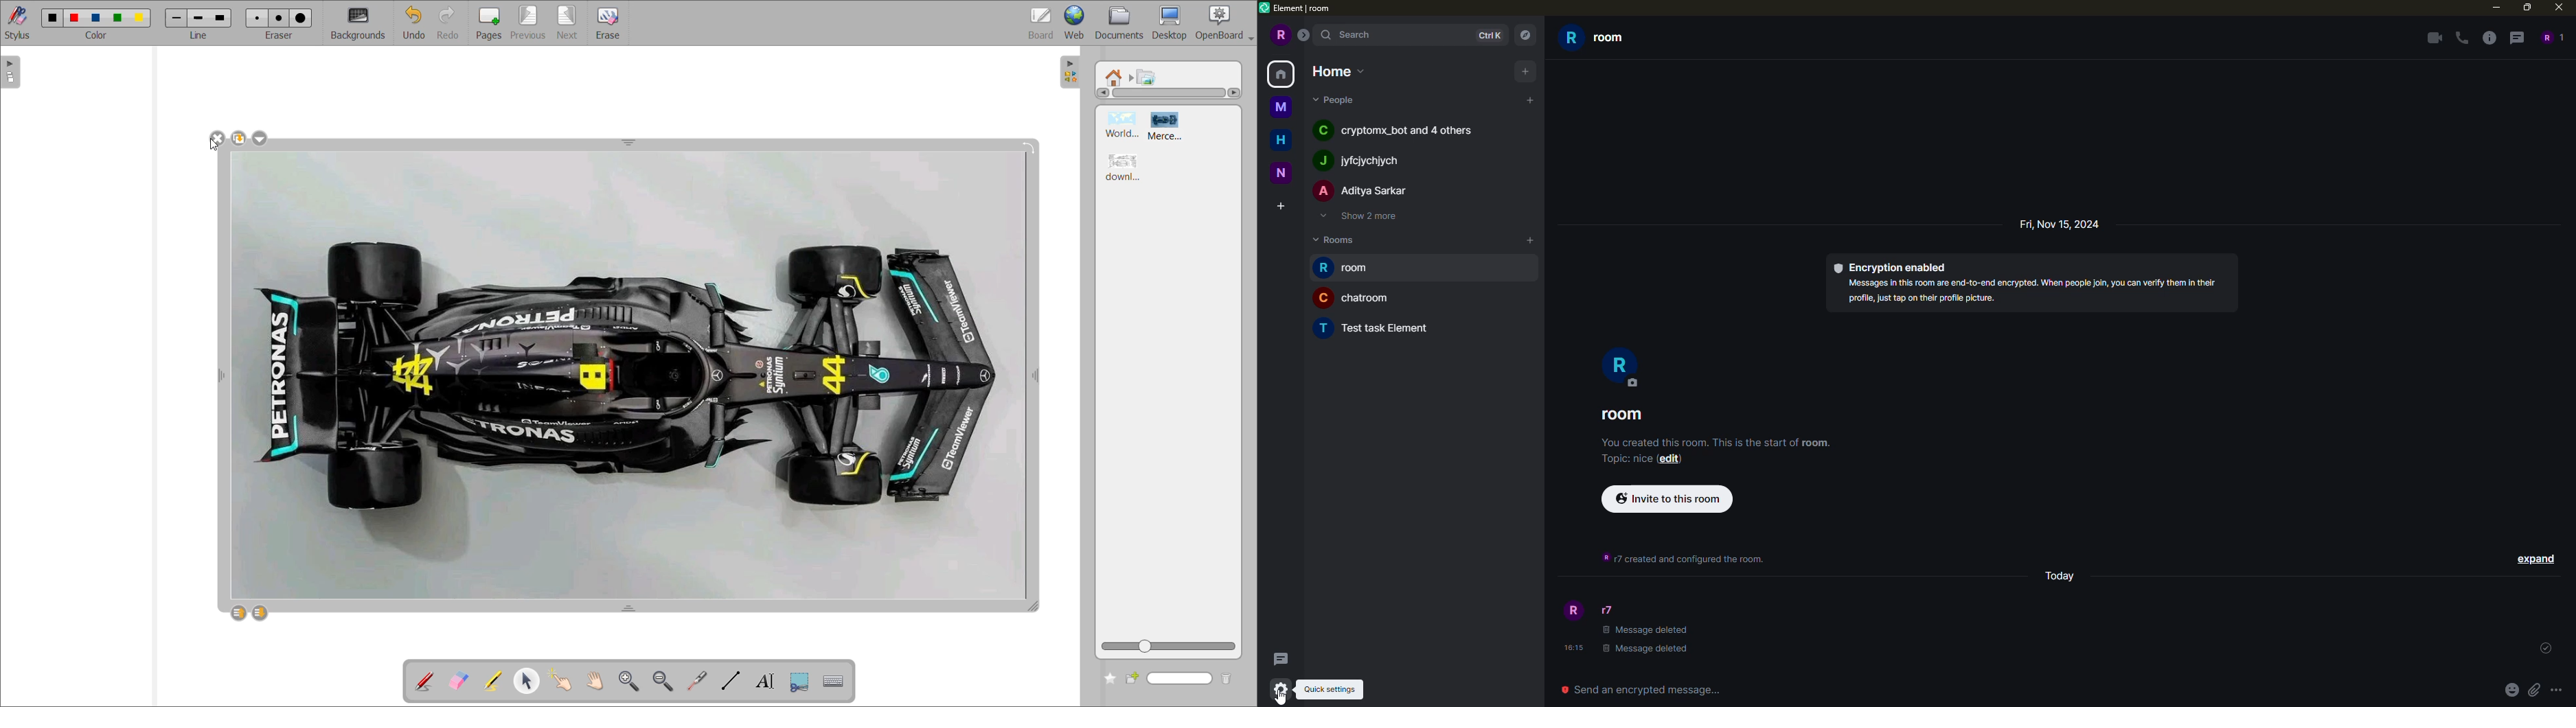 Image resolution: width=2576 pixels, height=728 pixels. Describe the element at coordinates (1030, 149) in the screenshot. I see `rotate` at that location.